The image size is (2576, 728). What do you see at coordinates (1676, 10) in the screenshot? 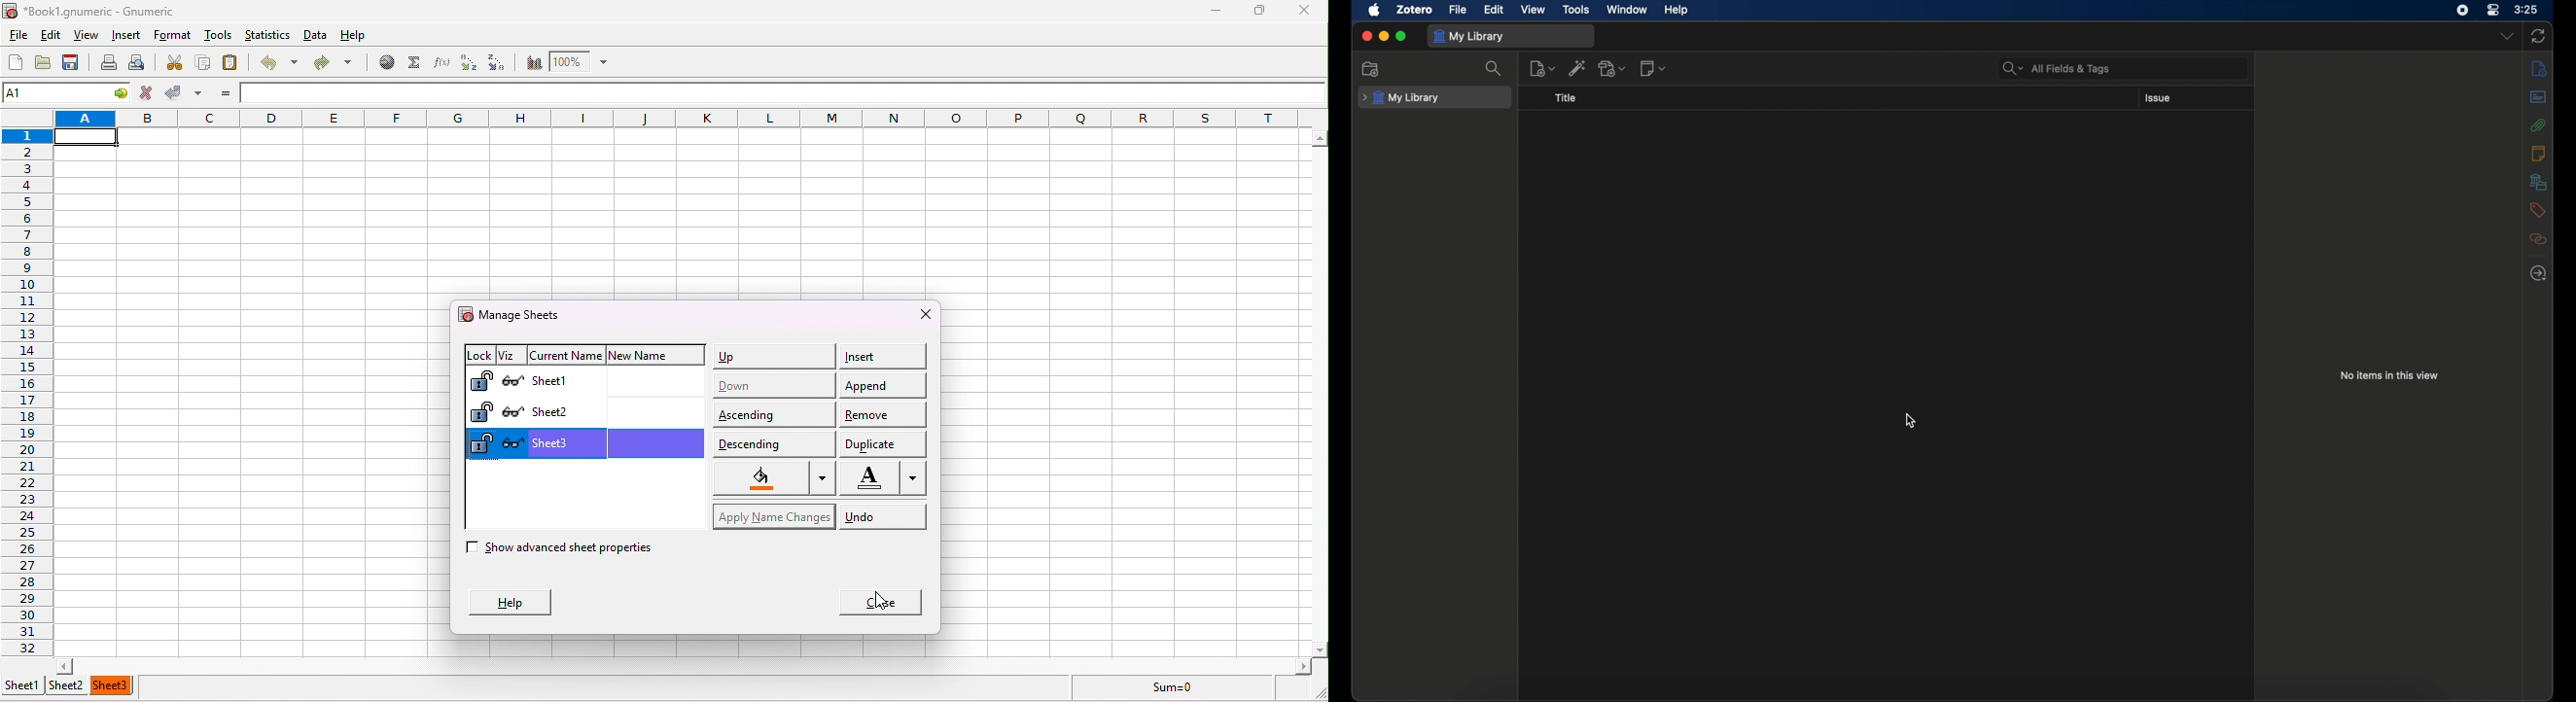
I see `help` at bounding box center [1676, 10].